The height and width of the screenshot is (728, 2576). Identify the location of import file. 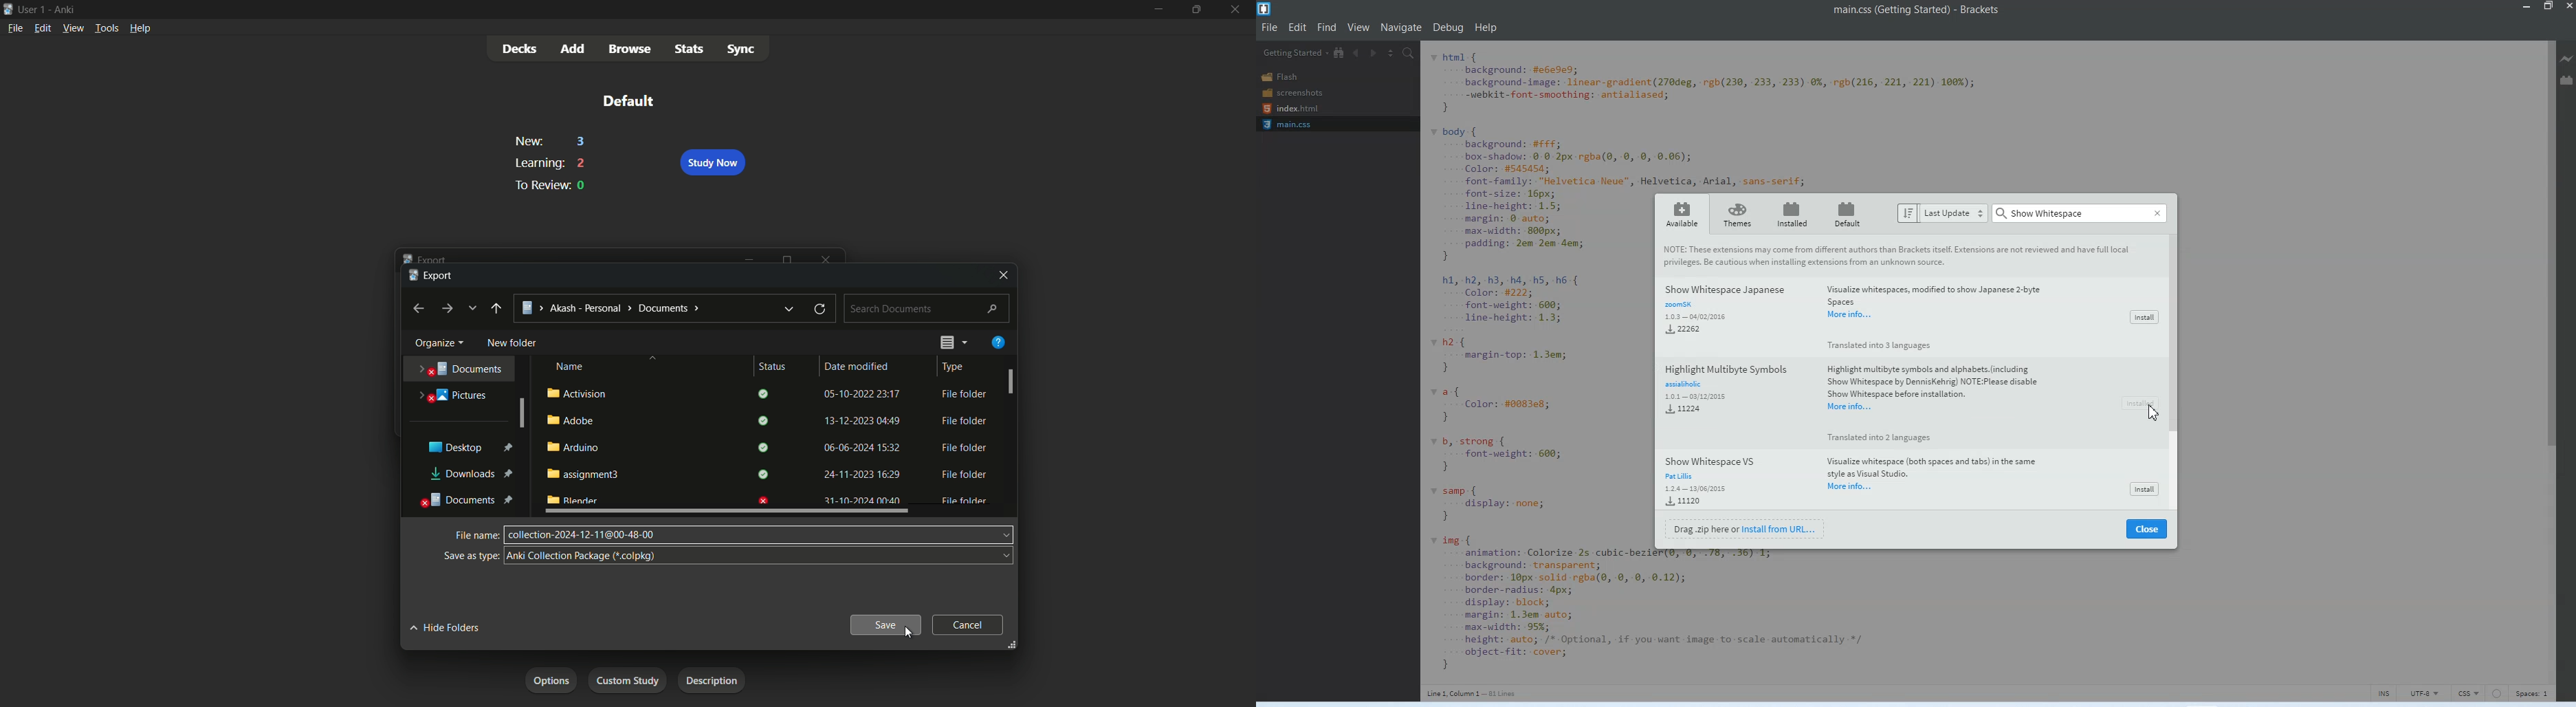
(717, 681).